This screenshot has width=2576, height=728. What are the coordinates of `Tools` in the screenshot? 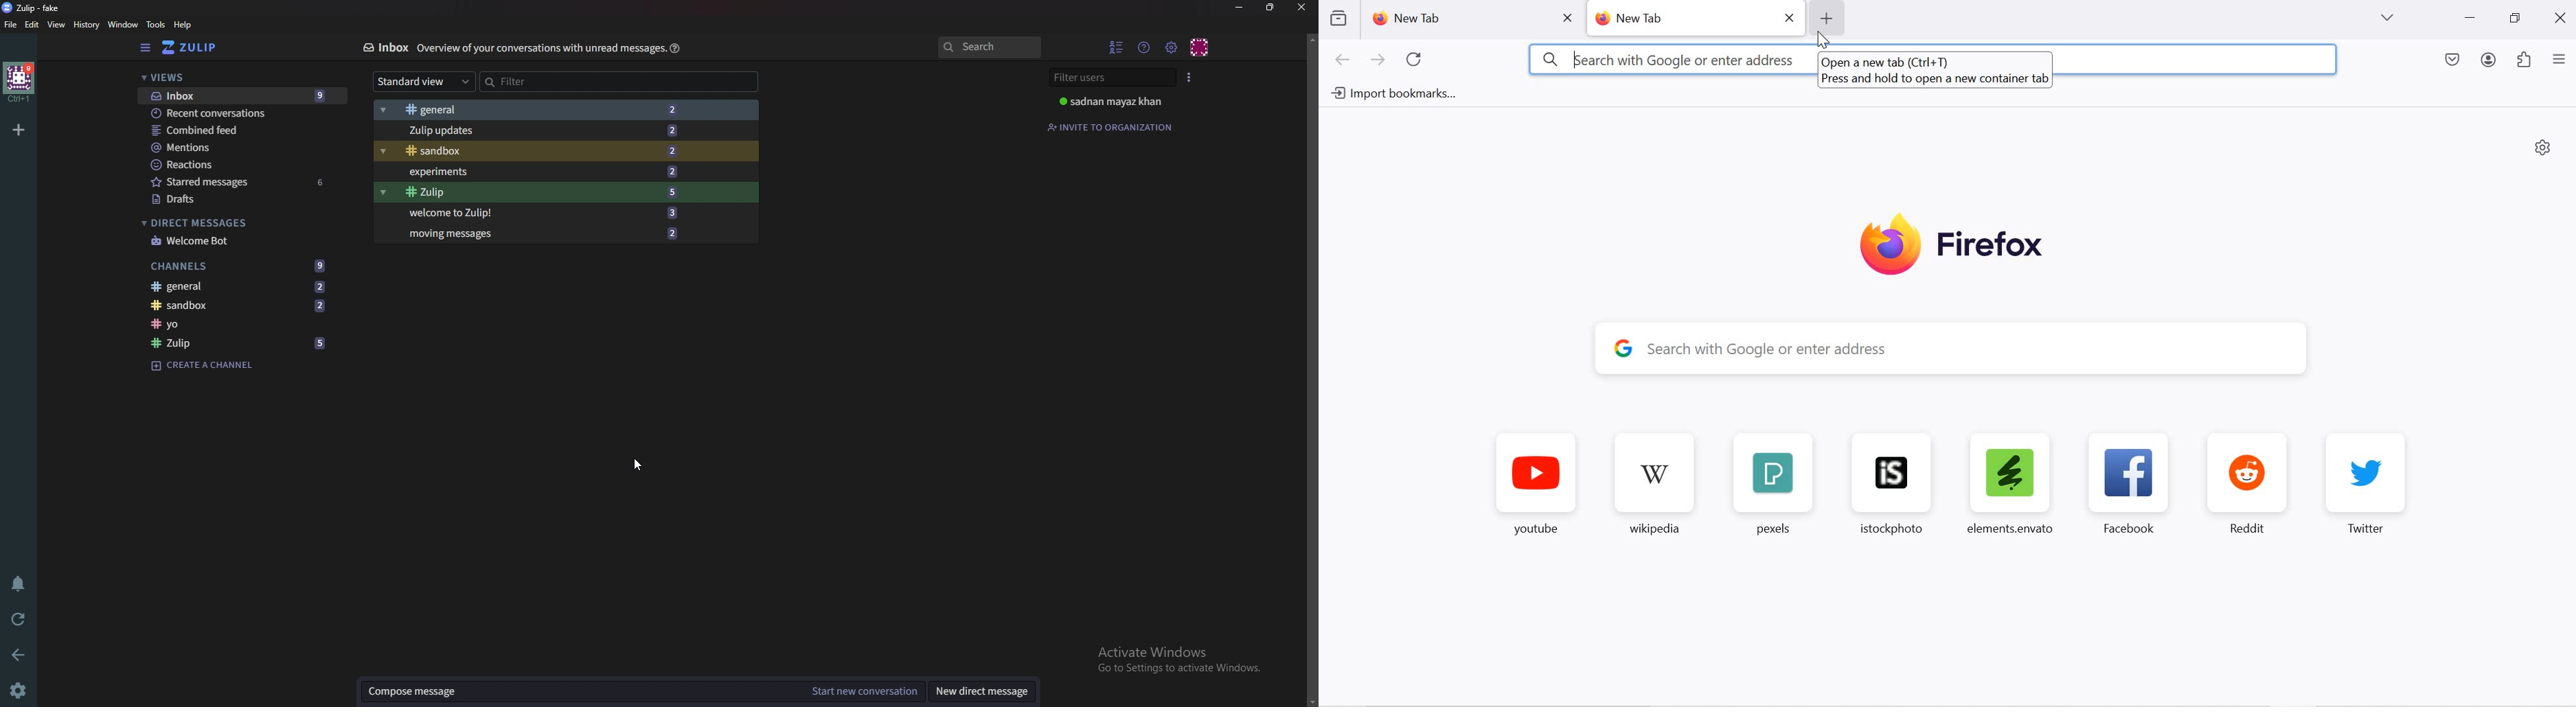 It's located at (156, 25).